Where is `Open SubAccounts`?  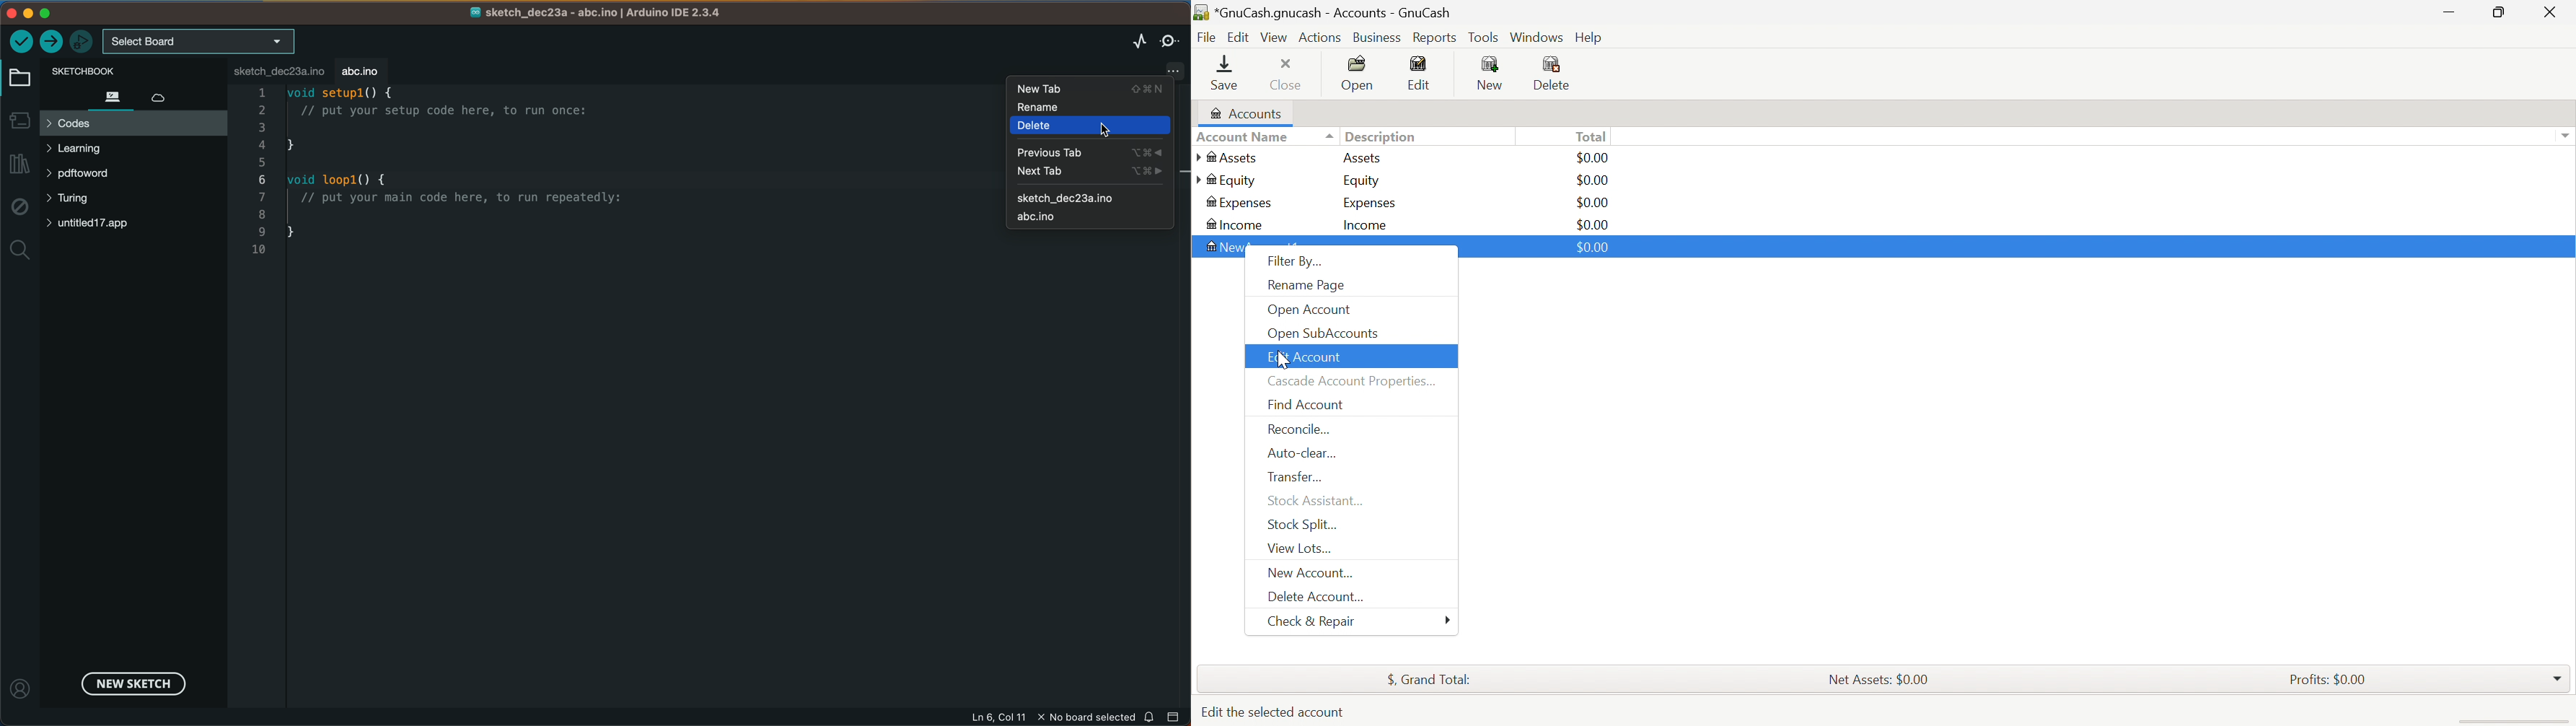 Open SubAccounts is located at coordinates (1324, 333).